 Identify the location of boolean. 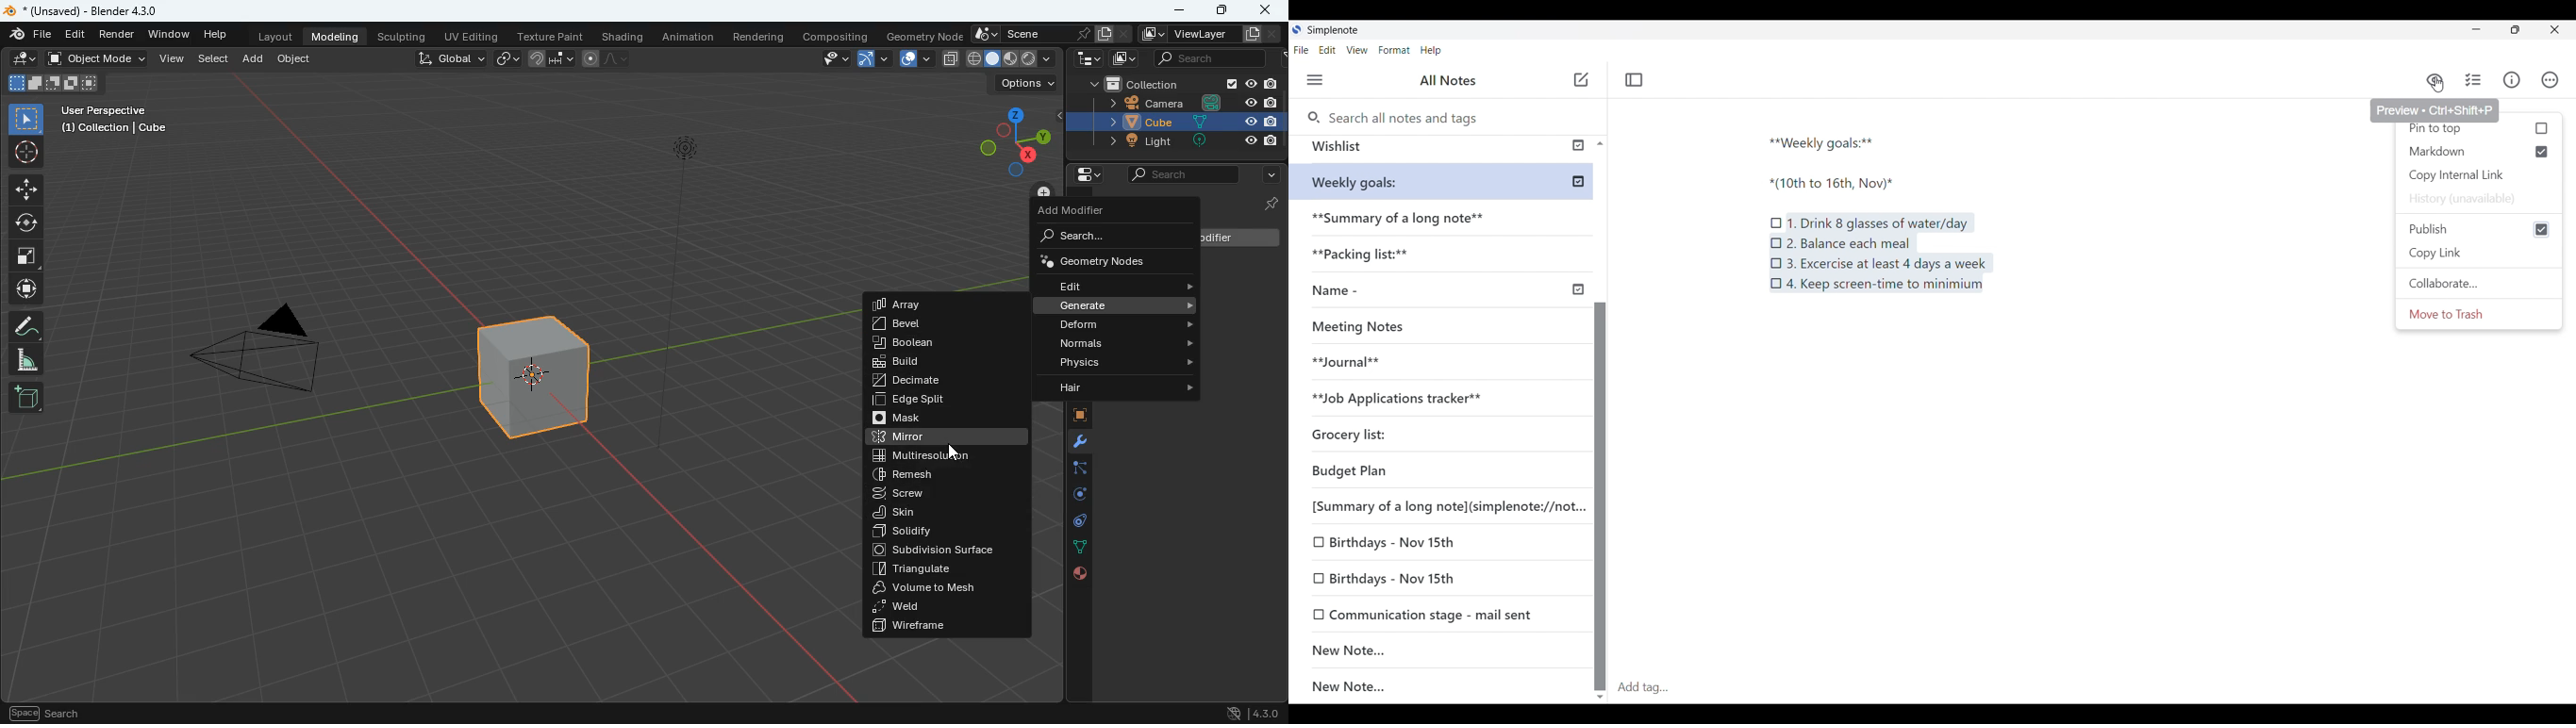
(943, 344).